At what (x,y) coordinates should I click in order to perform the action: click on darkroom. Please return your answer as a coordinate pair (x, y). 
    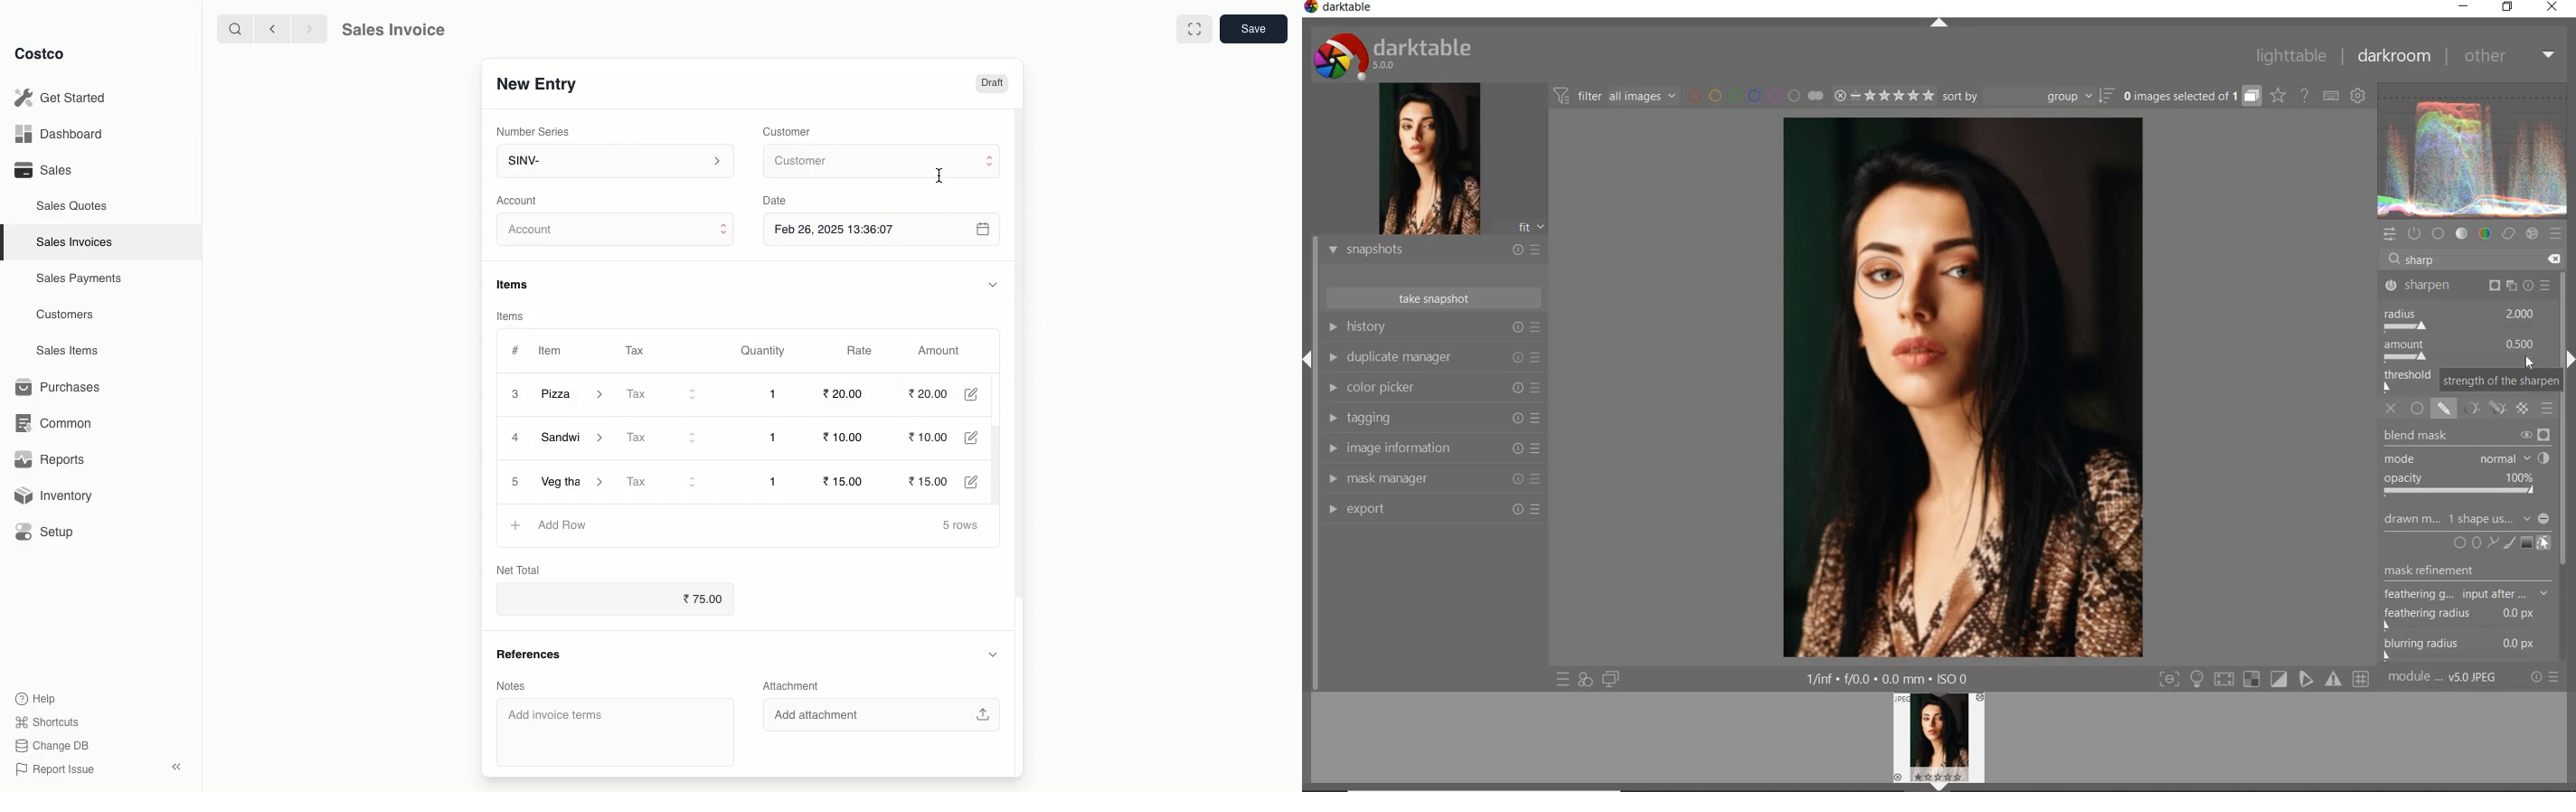
    Looking at the image, I should click on (2391, 55).